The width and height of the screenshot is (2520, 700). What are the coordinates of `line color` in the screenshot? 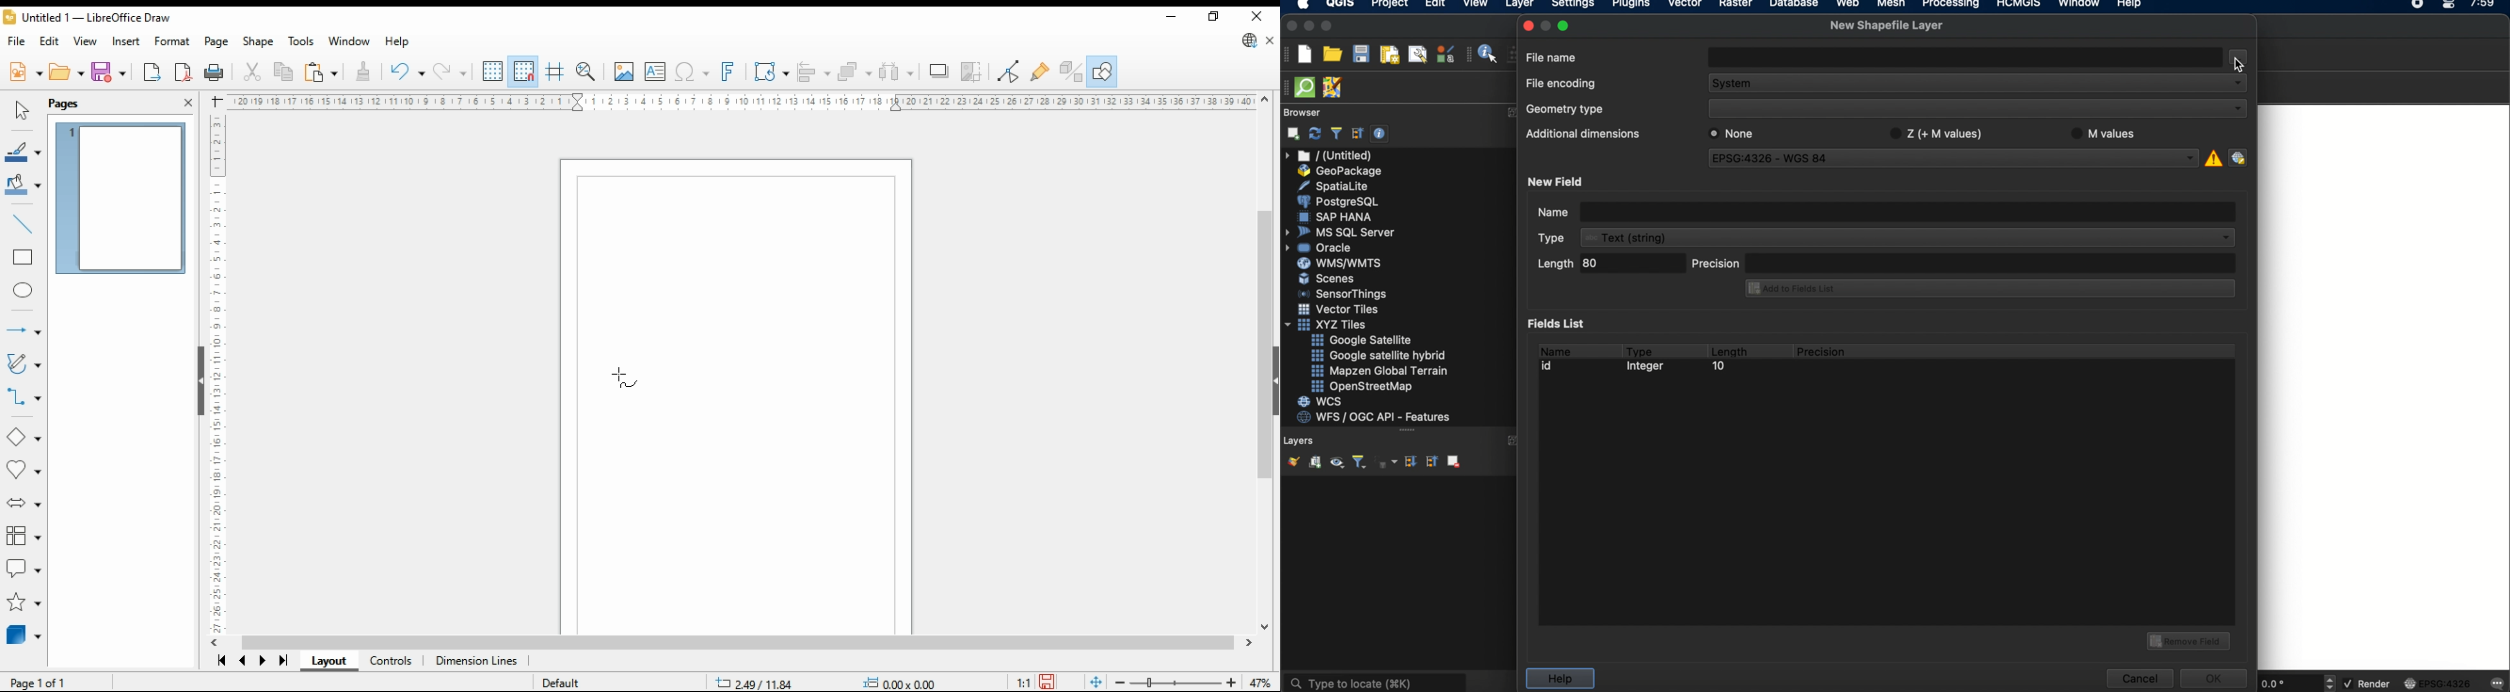 It's located at (24, 151).